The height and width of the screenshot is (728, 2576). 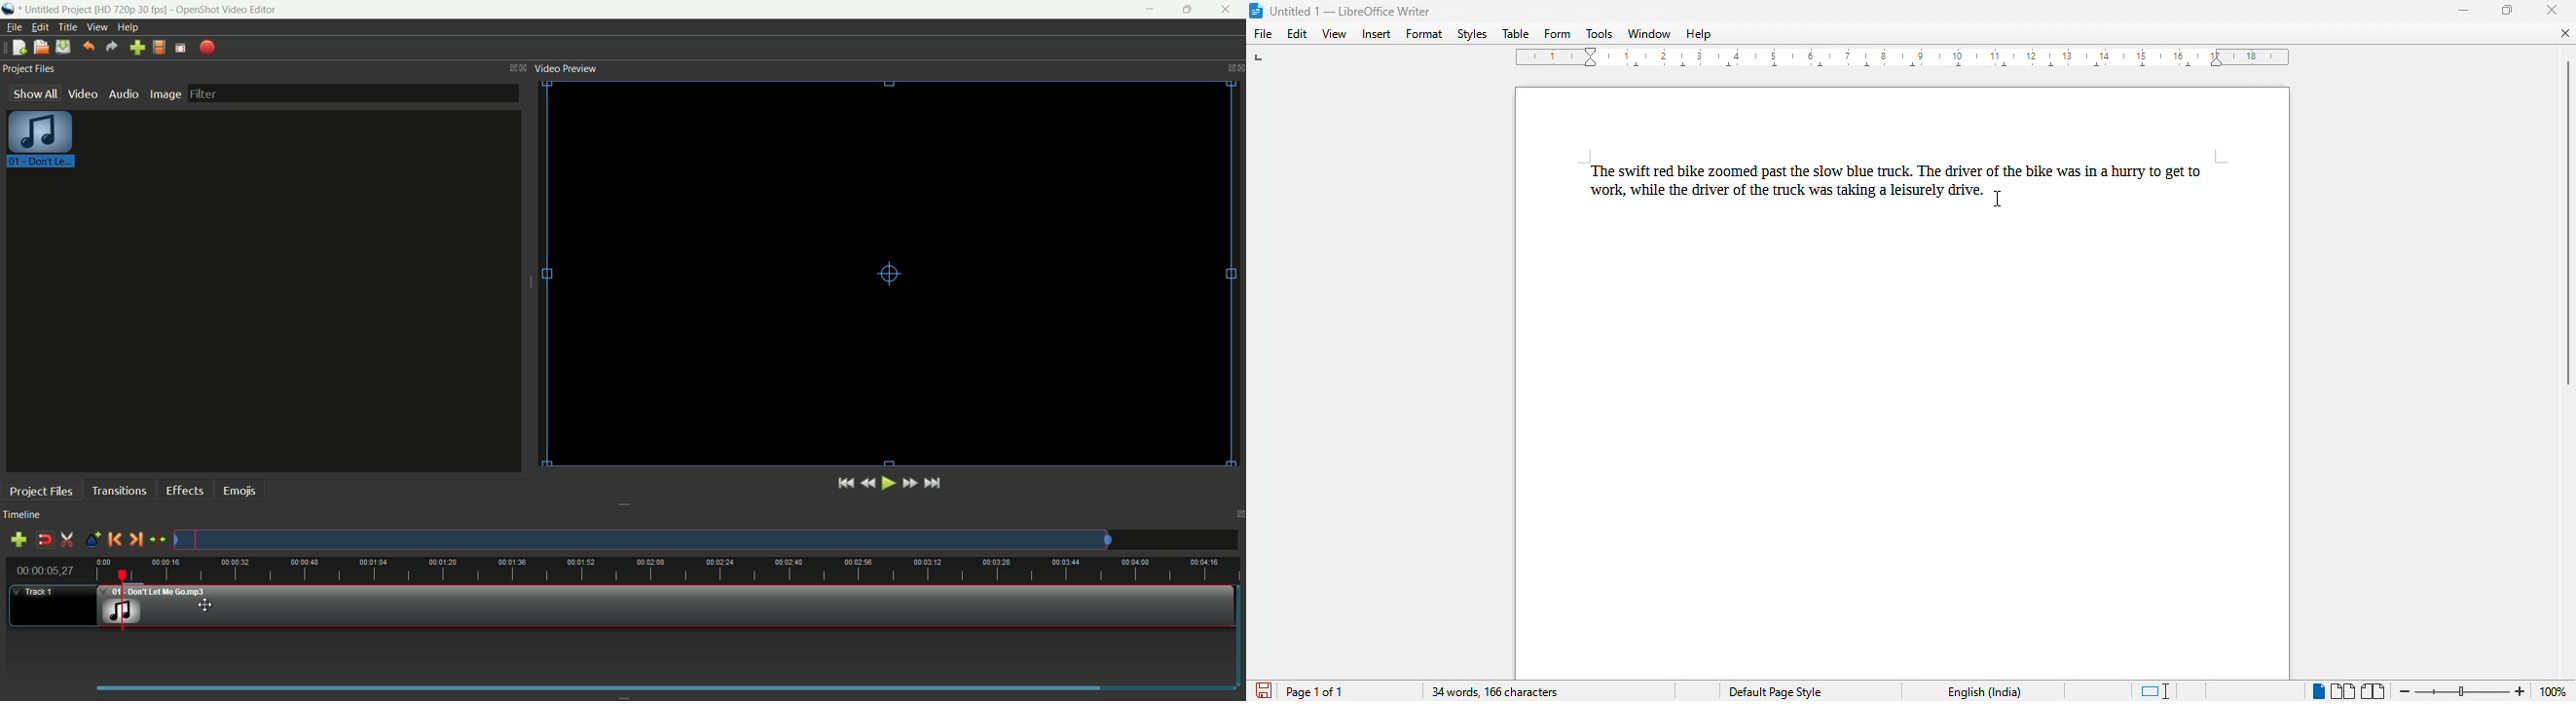 What do you see at coordinates (186, 491) in the screenshot?
I see `effects` at bounding box center [186, 491].